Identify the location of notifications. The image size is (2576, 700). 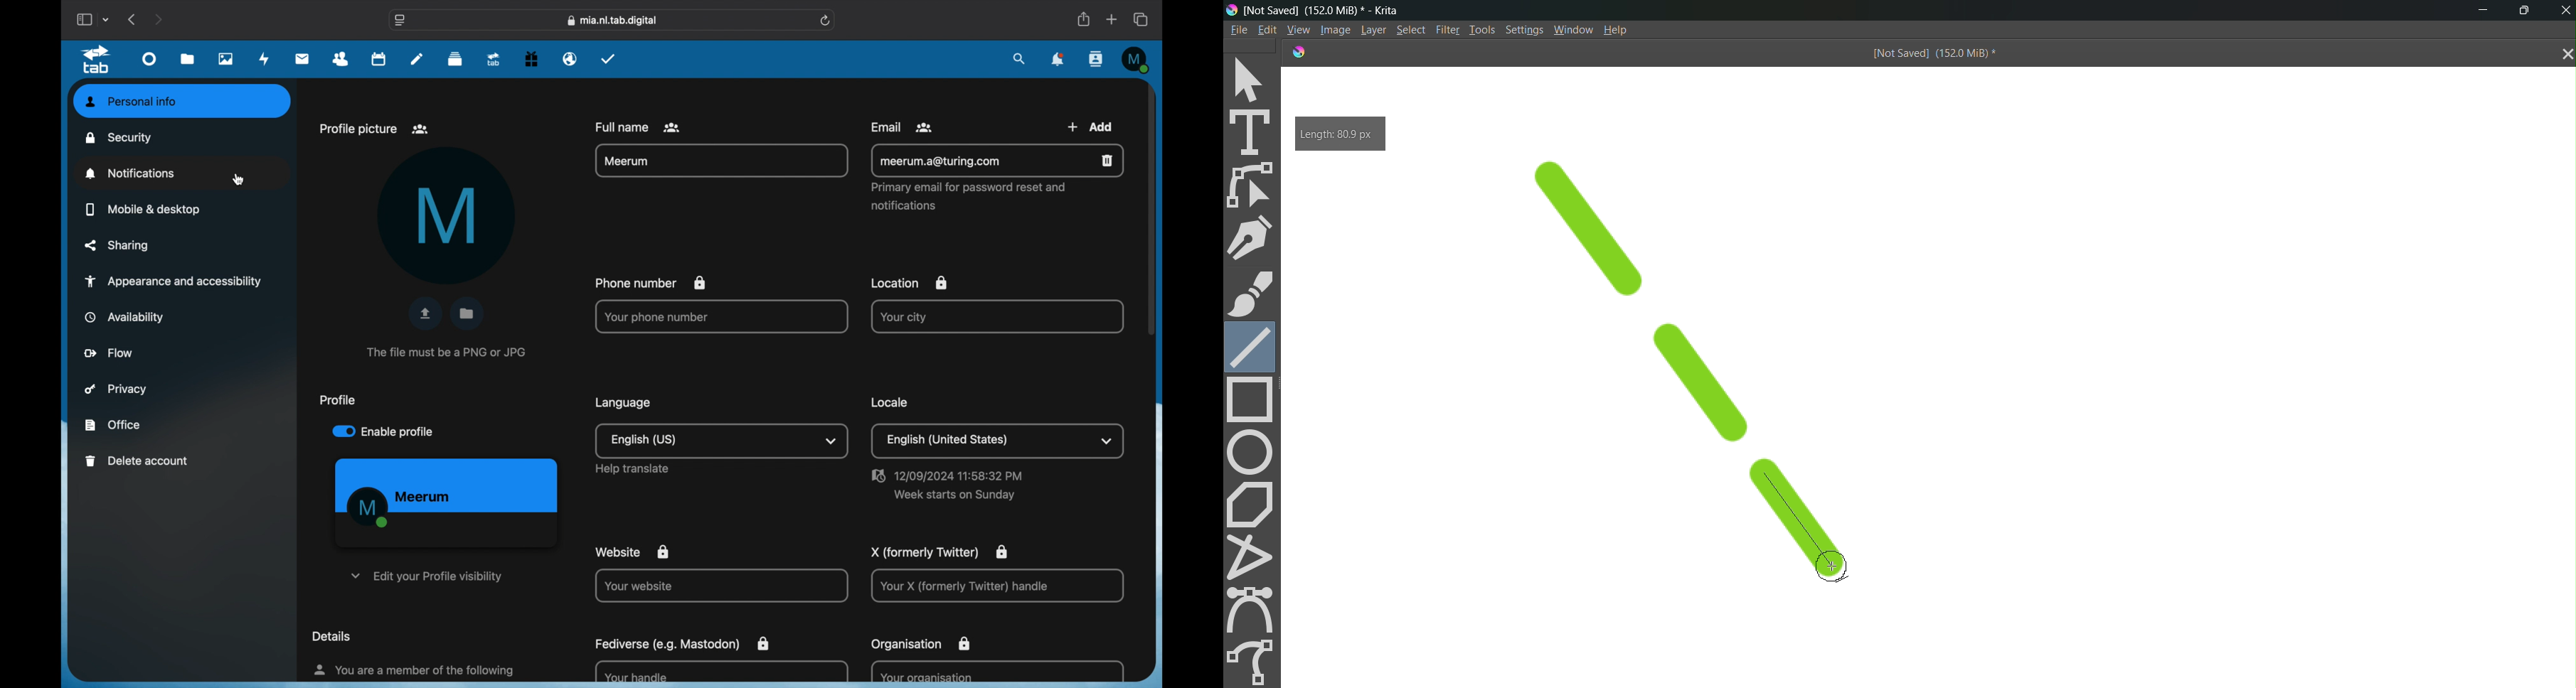
(1059, 61).